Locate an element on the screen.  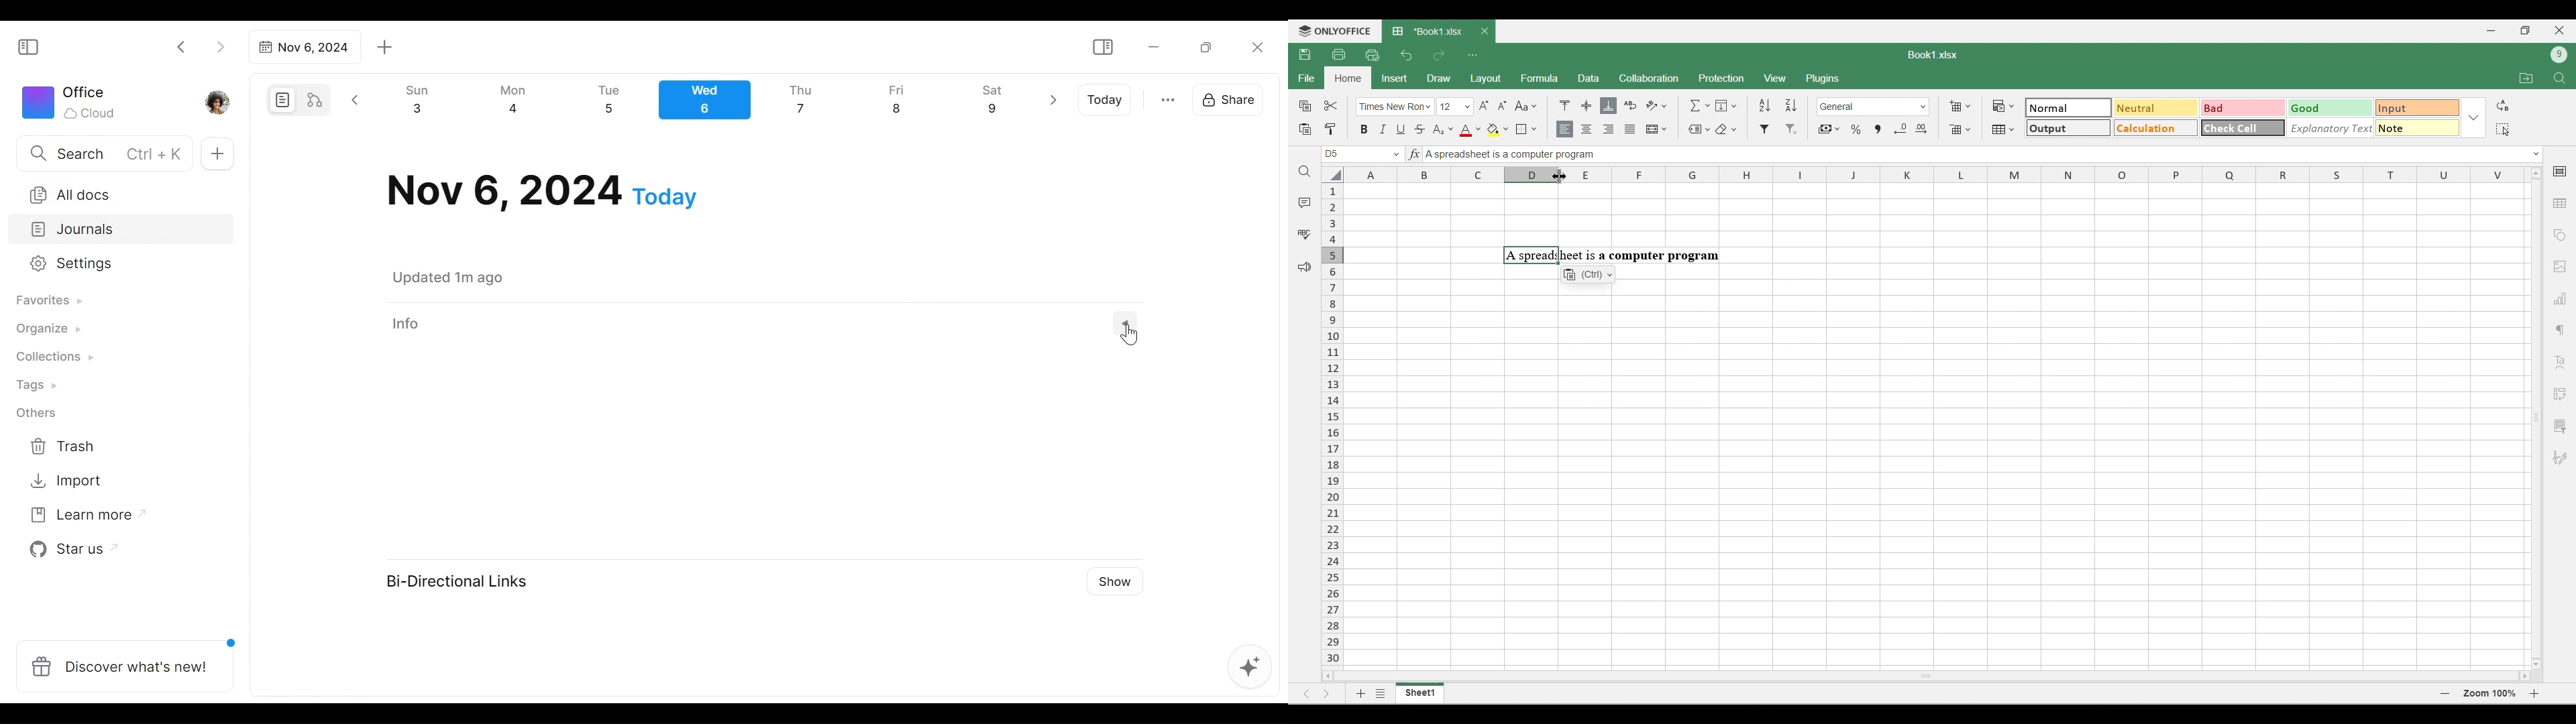
Add new tab is located at coordinates (385, 48).